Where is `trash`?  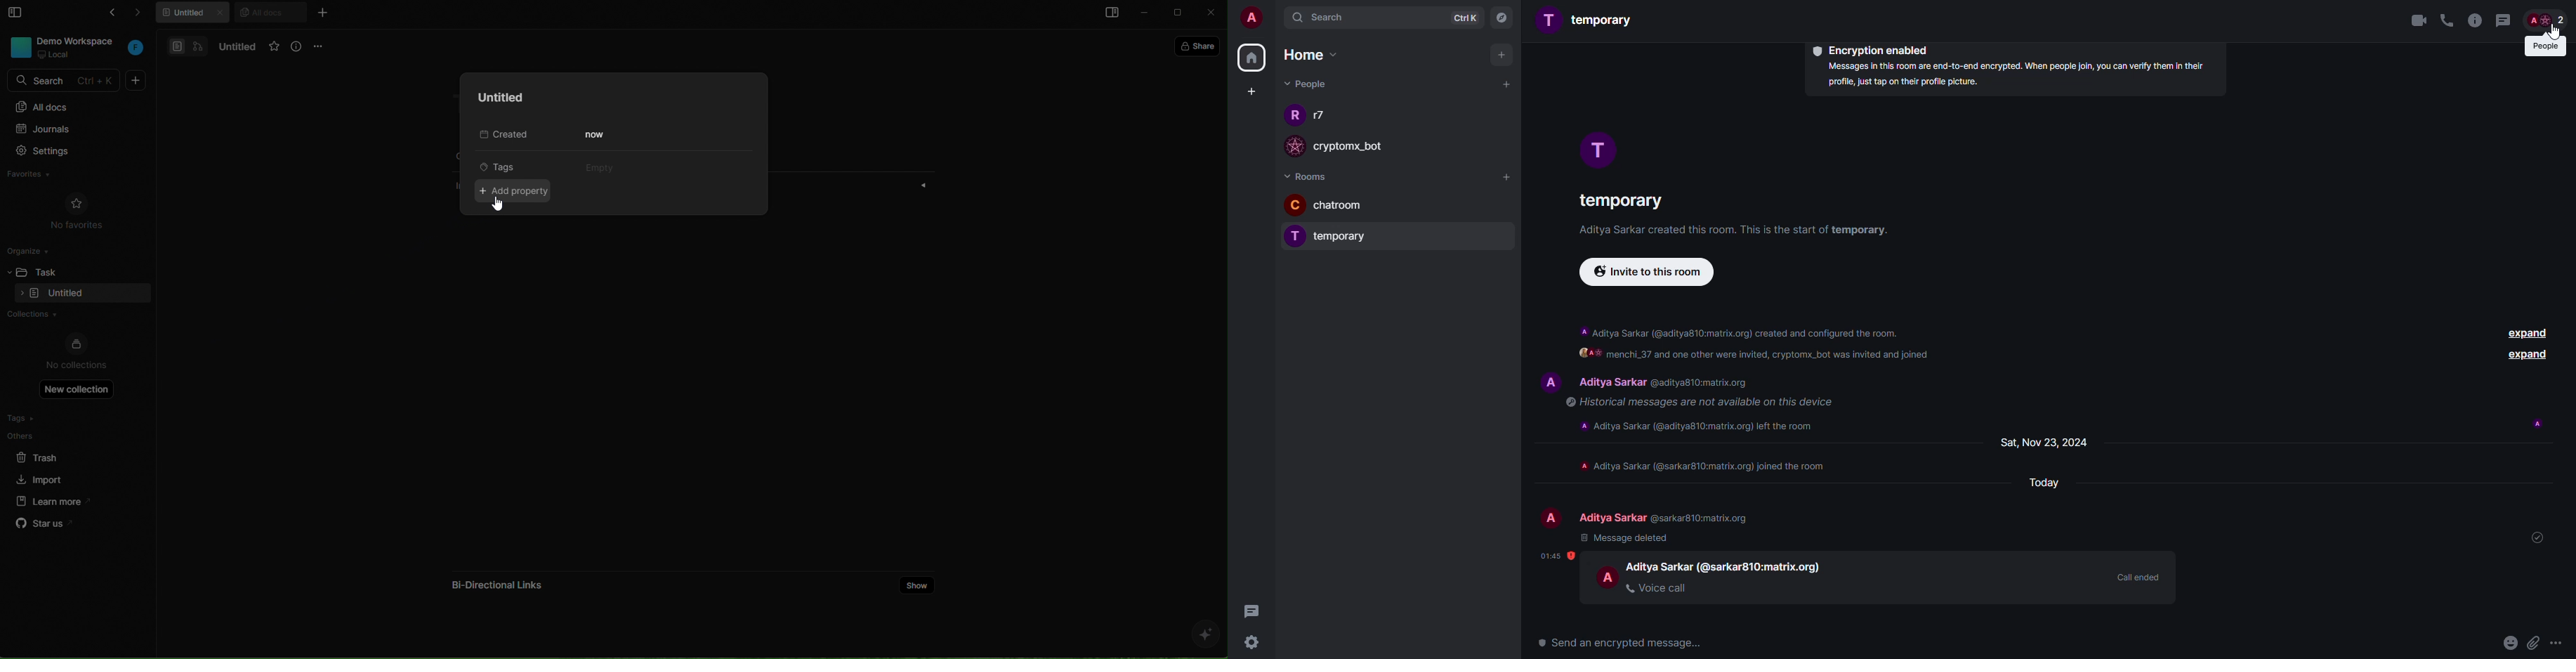
trash is located at coordinates (48, 455).